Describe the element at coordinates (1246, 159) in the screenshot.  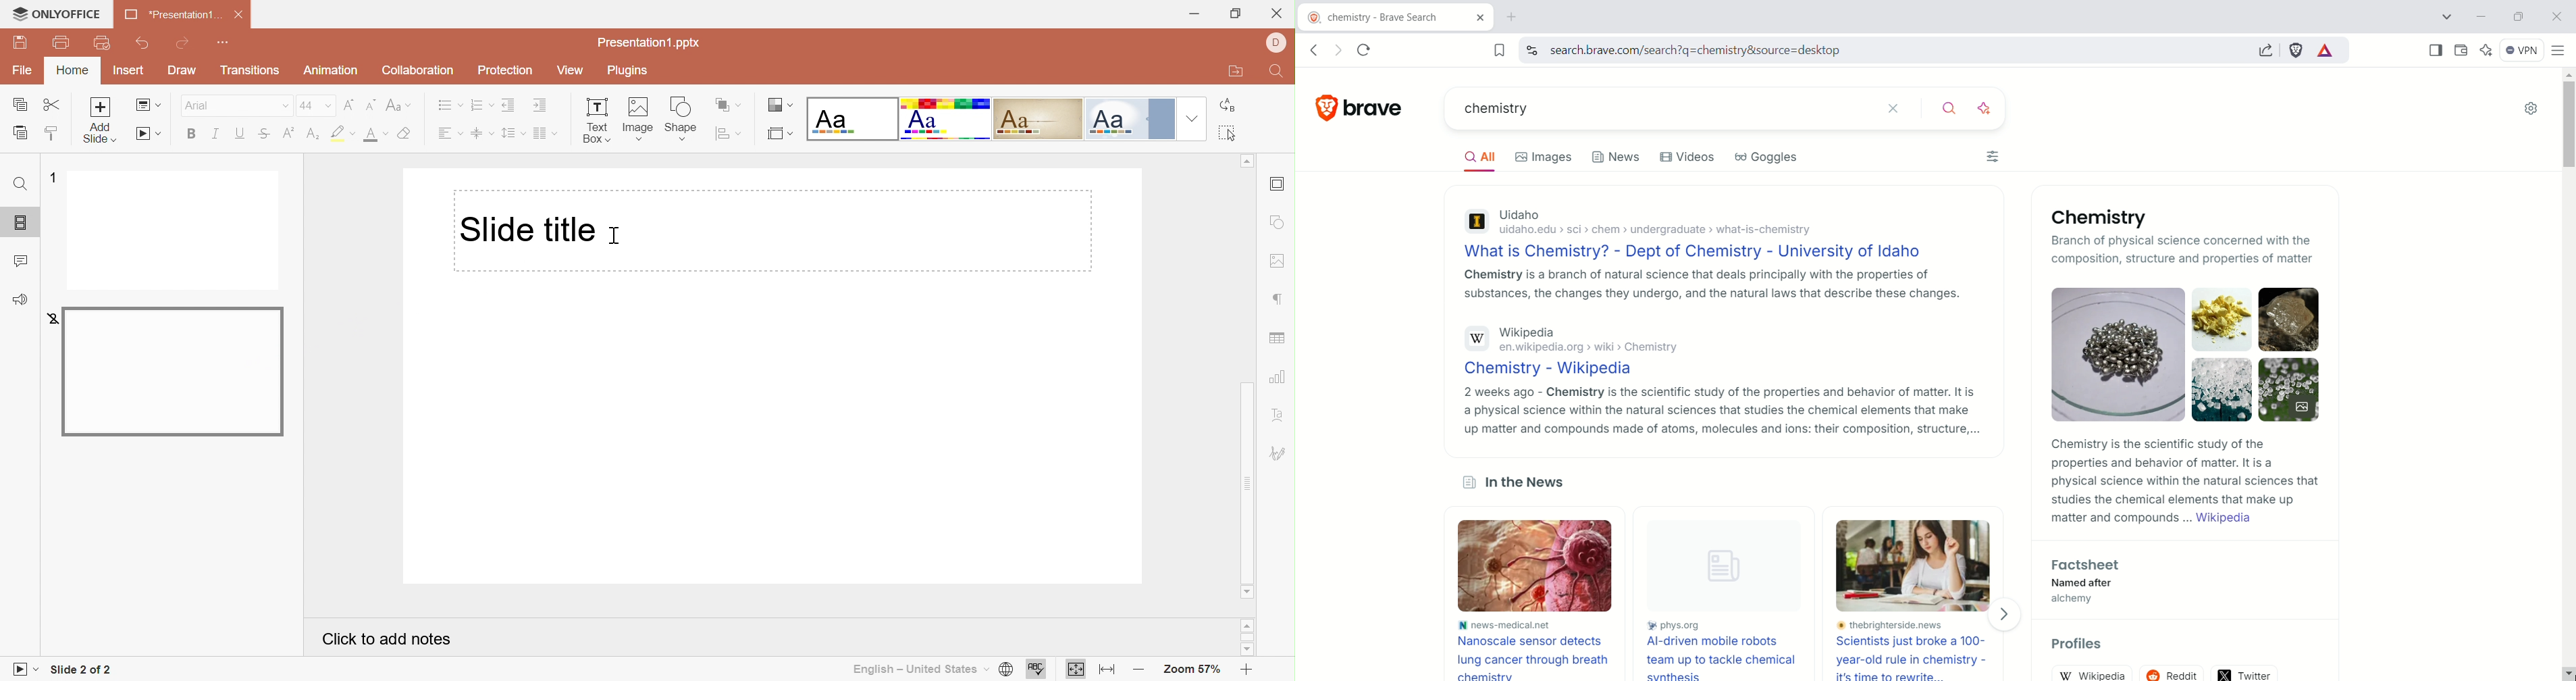
I see `Scroll up` at that location.